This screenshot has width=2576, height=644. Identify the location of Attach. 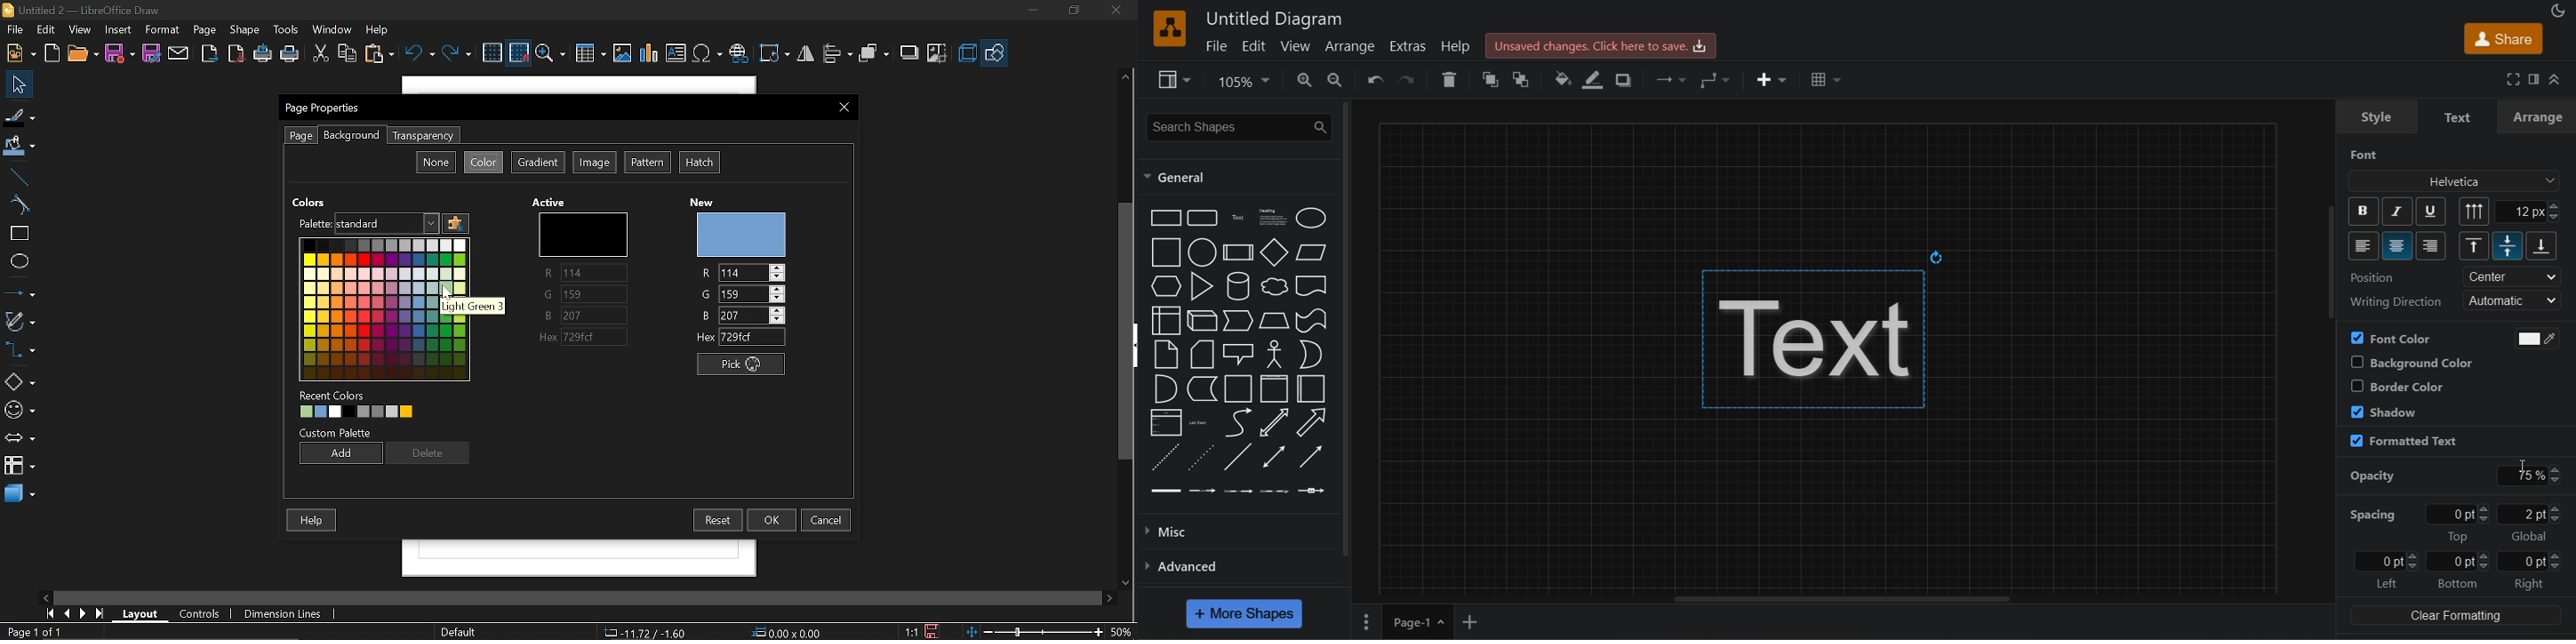
(180, 52).